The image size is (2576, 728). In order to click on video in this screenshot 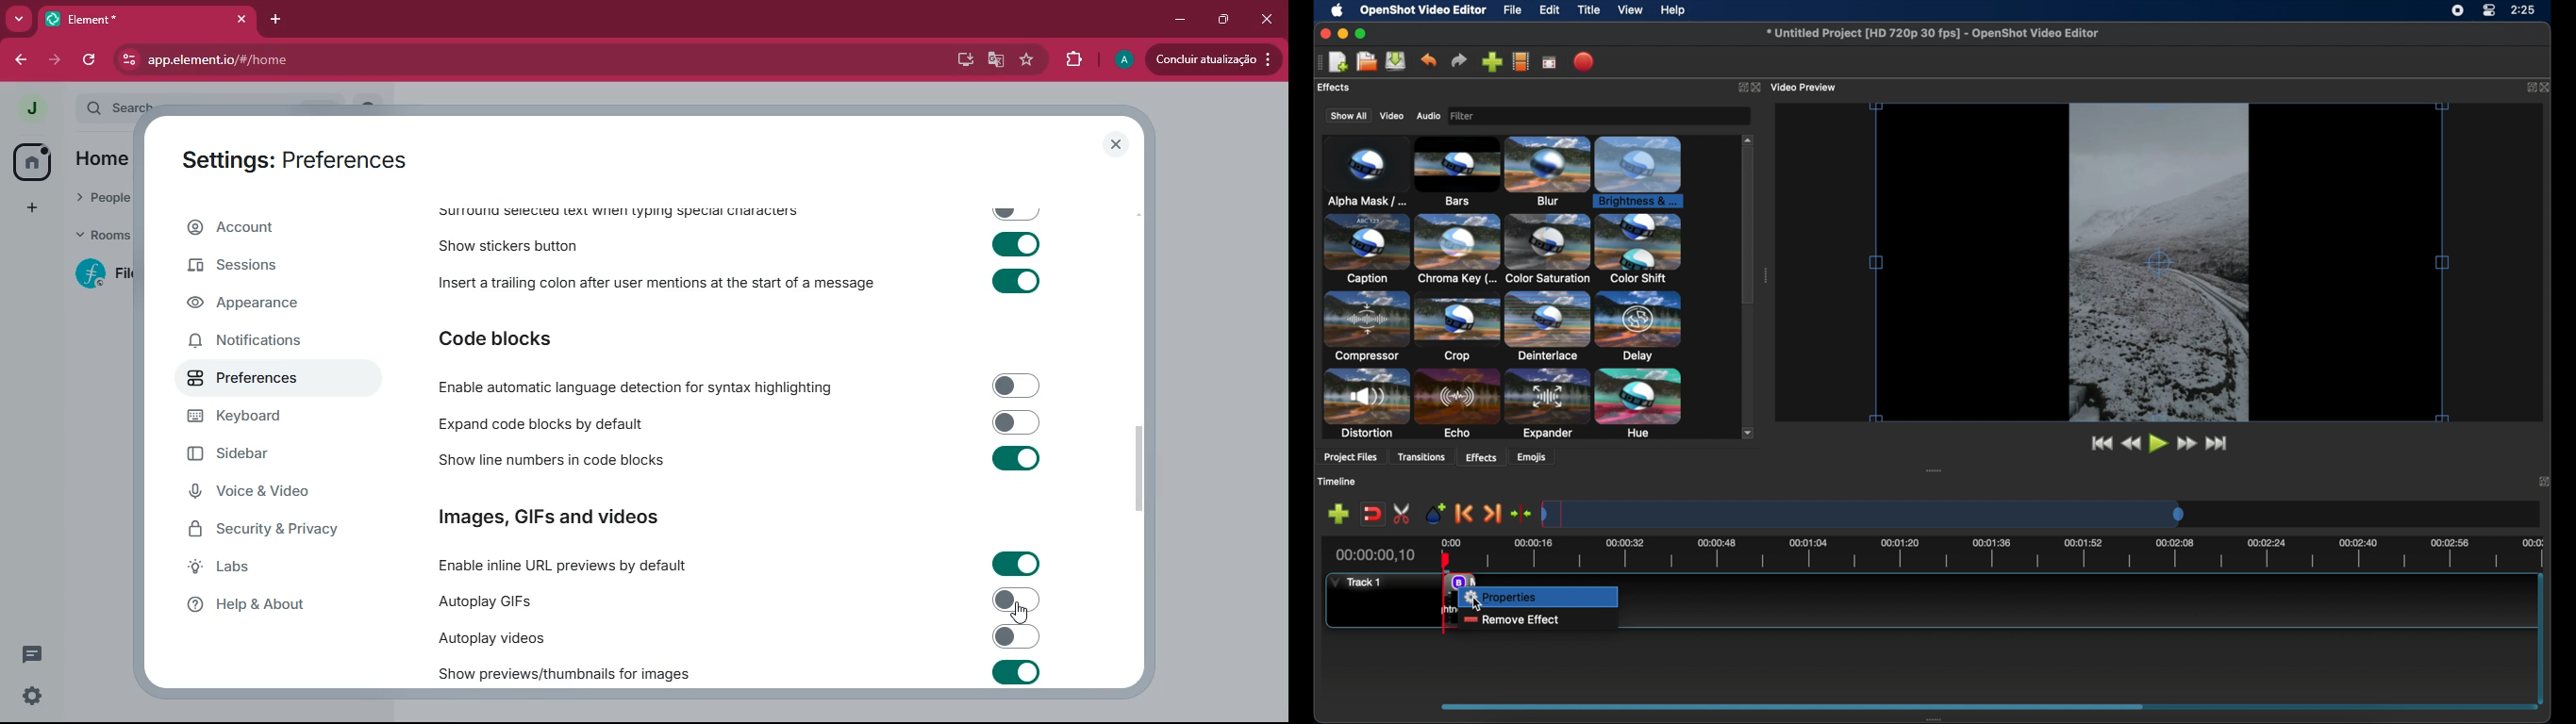, I will do `click(1392, 116)`.